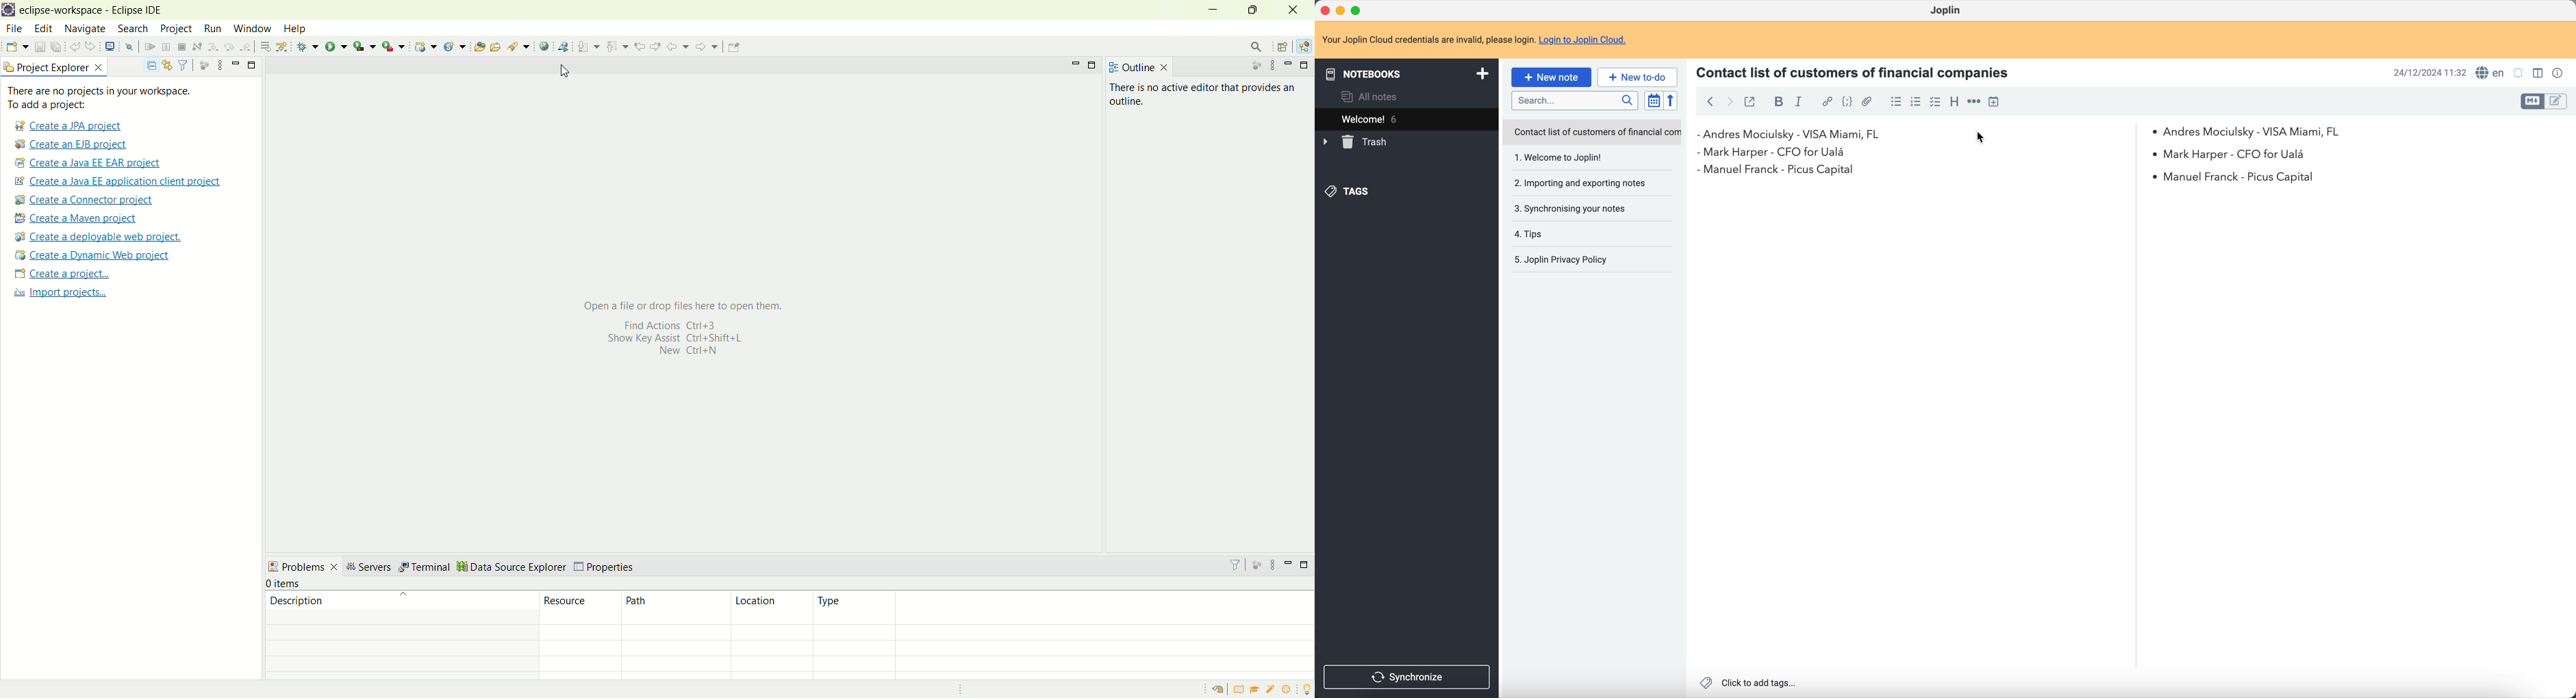  Describe the element at coordinates (1730, 102) in the screenshot. I see `foward` at that location.